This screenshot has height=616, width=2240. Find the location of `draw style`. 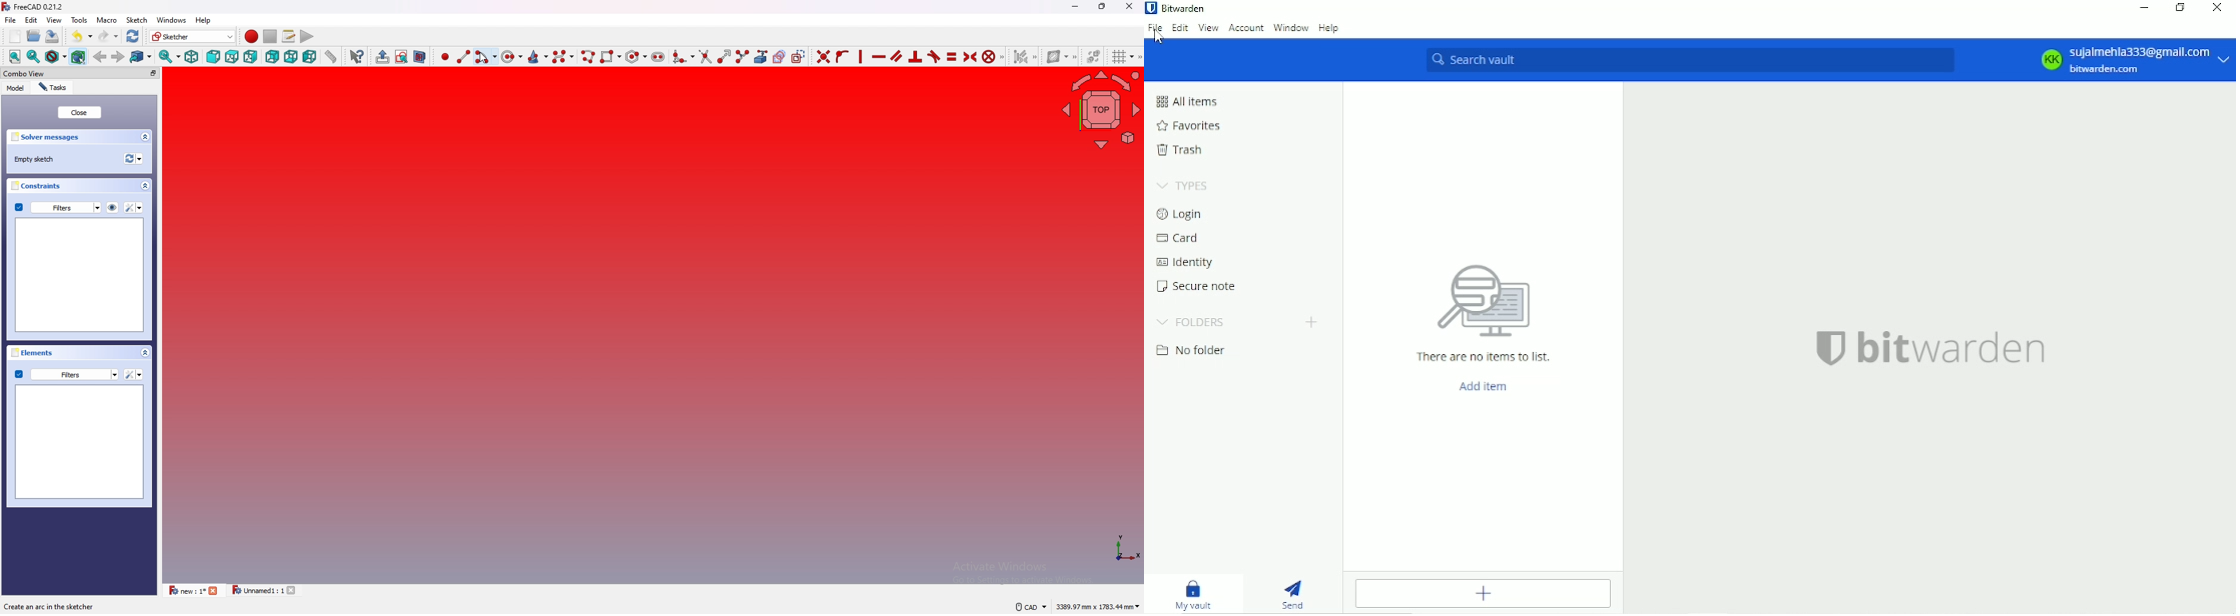

draw style is located at coordinates (55, 56).